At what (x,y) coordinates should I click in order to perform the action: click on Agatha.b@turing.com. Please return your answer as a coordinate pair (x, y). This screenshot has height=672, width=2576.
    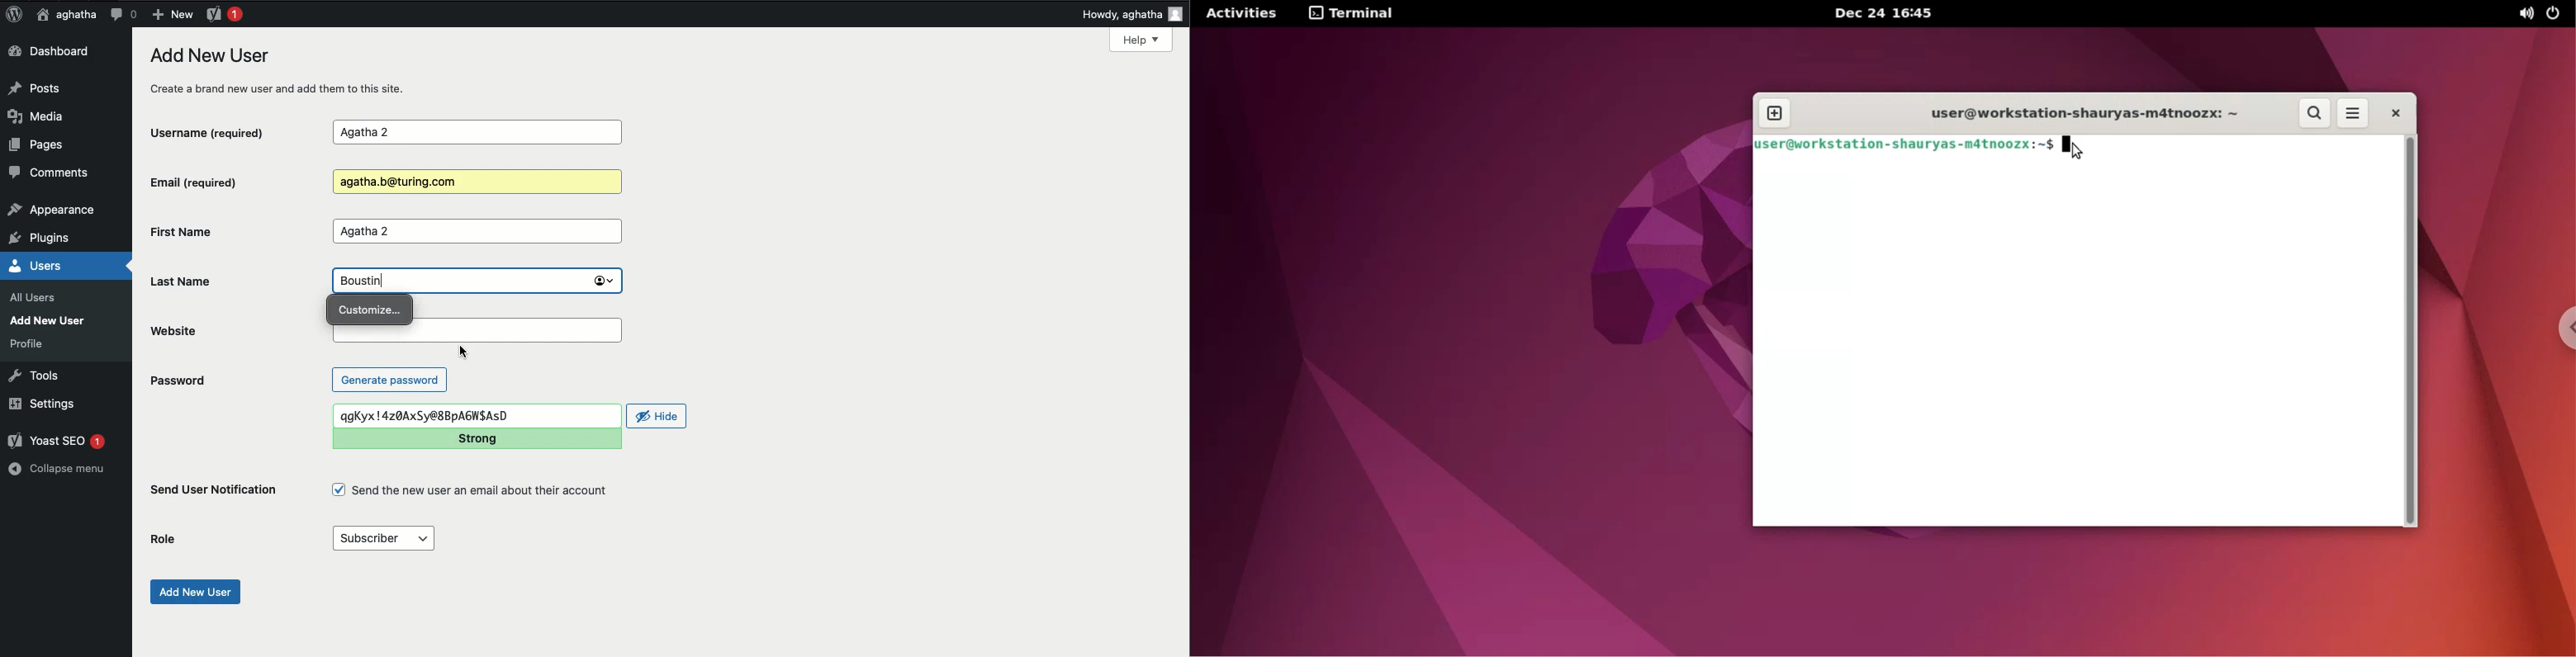
    Looking at the image, I should click on (474, 182).